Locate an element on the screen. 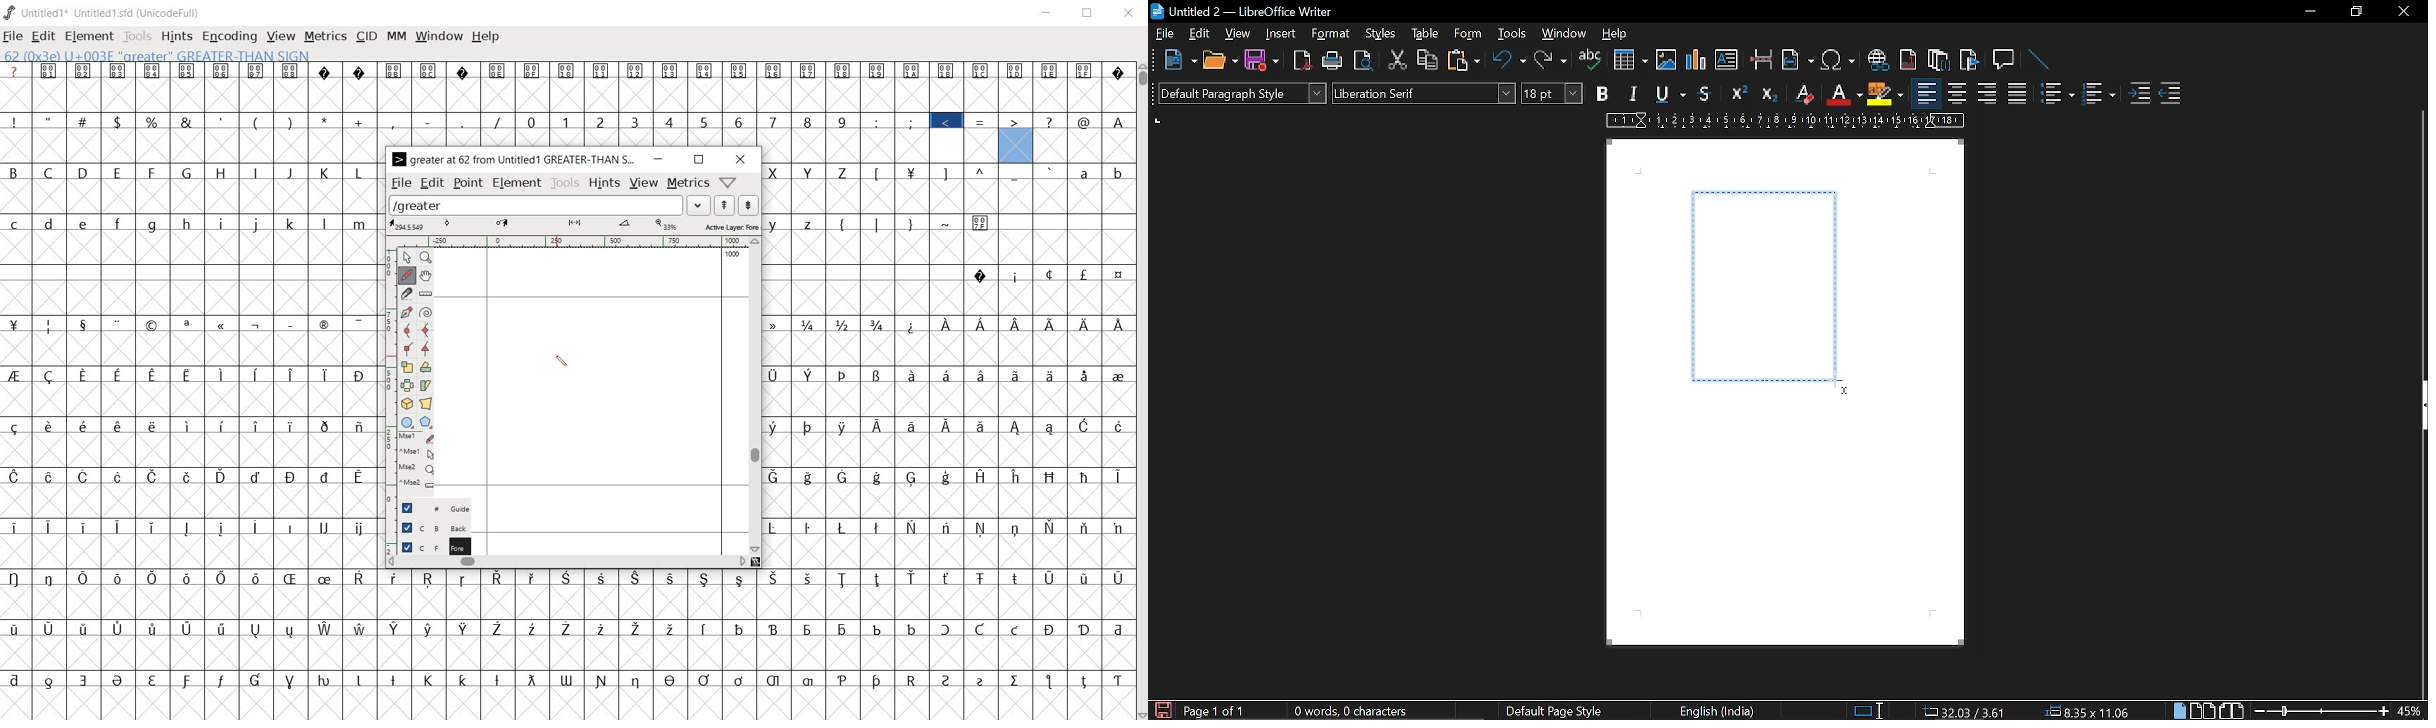 Image resolution: width=2436 pixels, height=728 pixels. strikethrough is located at coordinates (1706, 94).